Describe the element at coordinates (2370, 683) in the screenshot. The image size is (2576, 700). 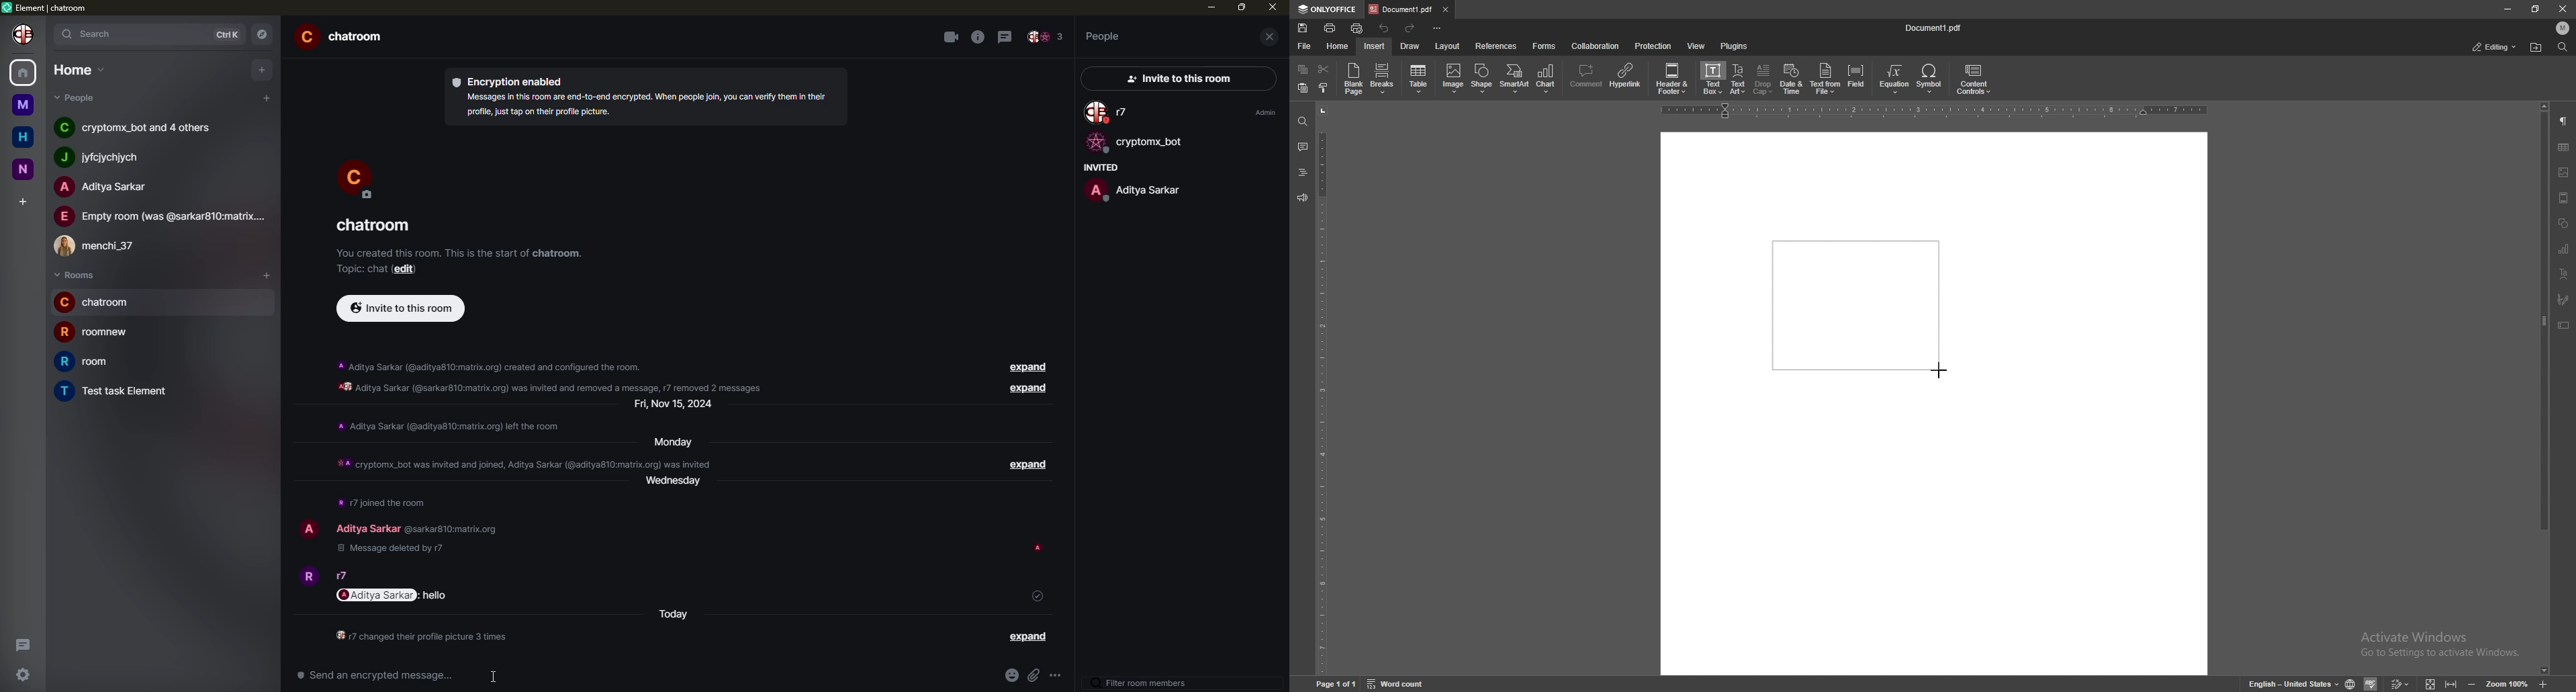
I see `spell check` at that location.